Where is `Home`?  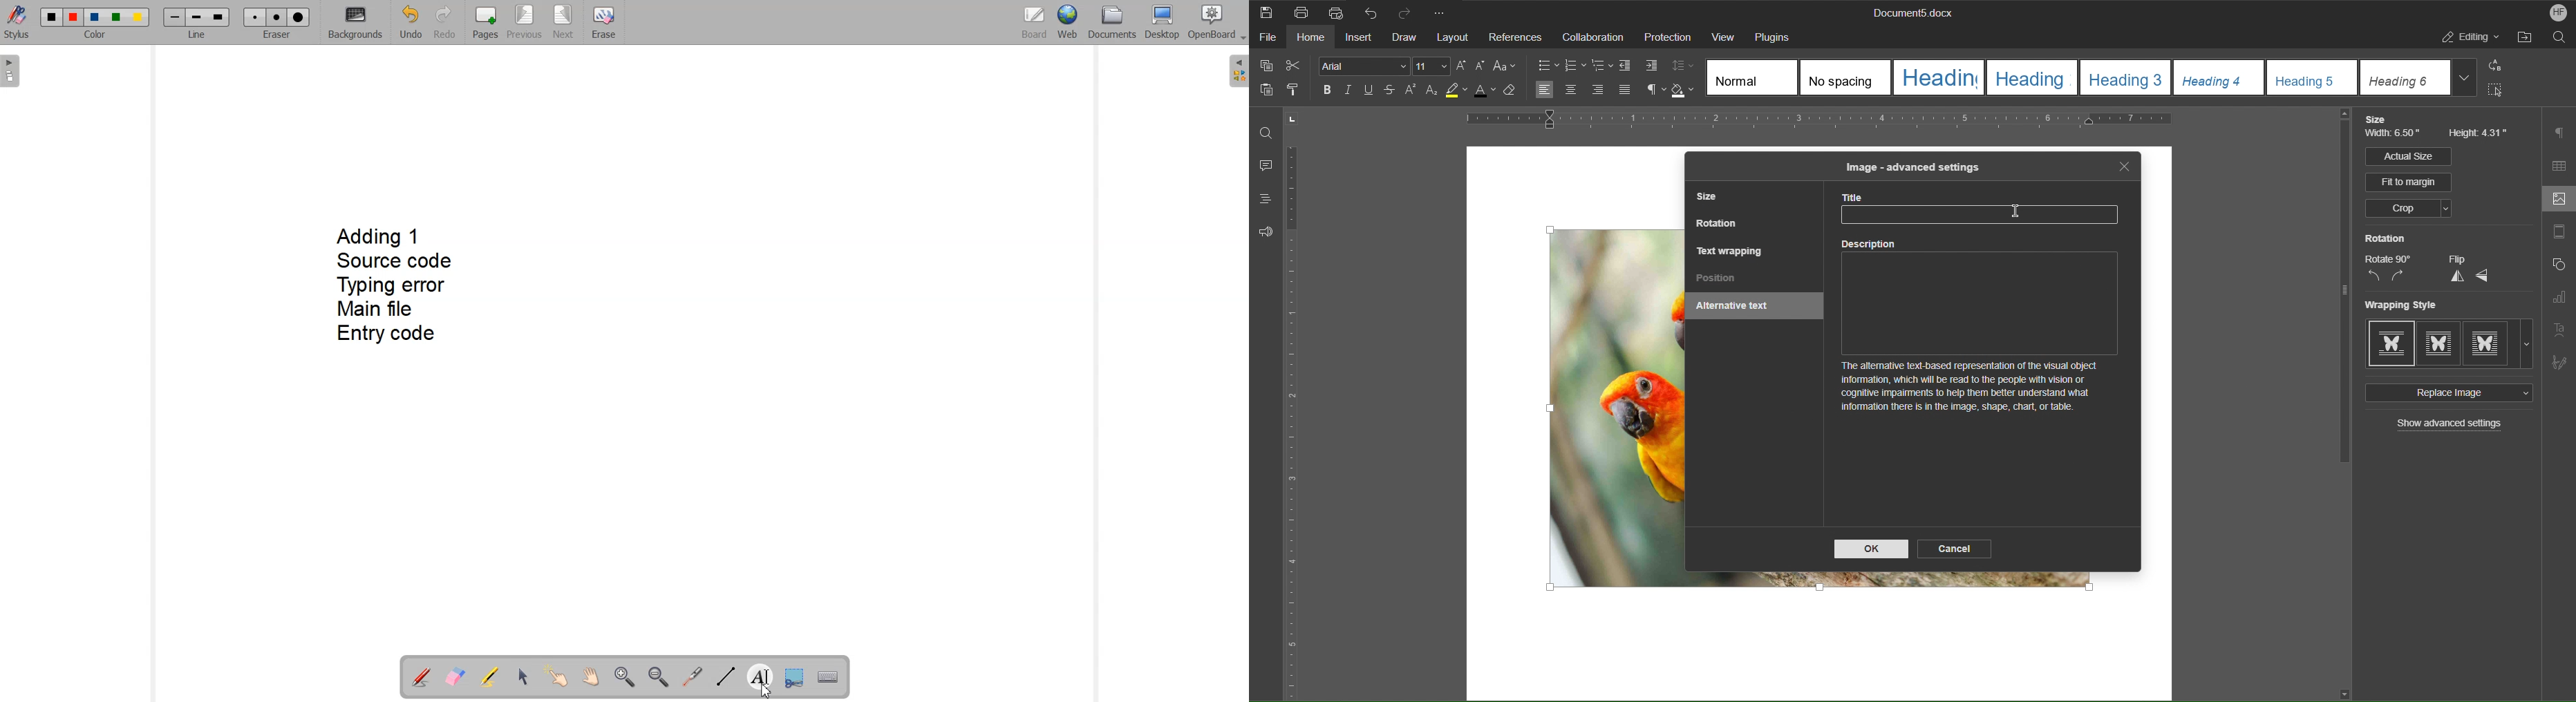 Home is located at coordinates (1312, 39).